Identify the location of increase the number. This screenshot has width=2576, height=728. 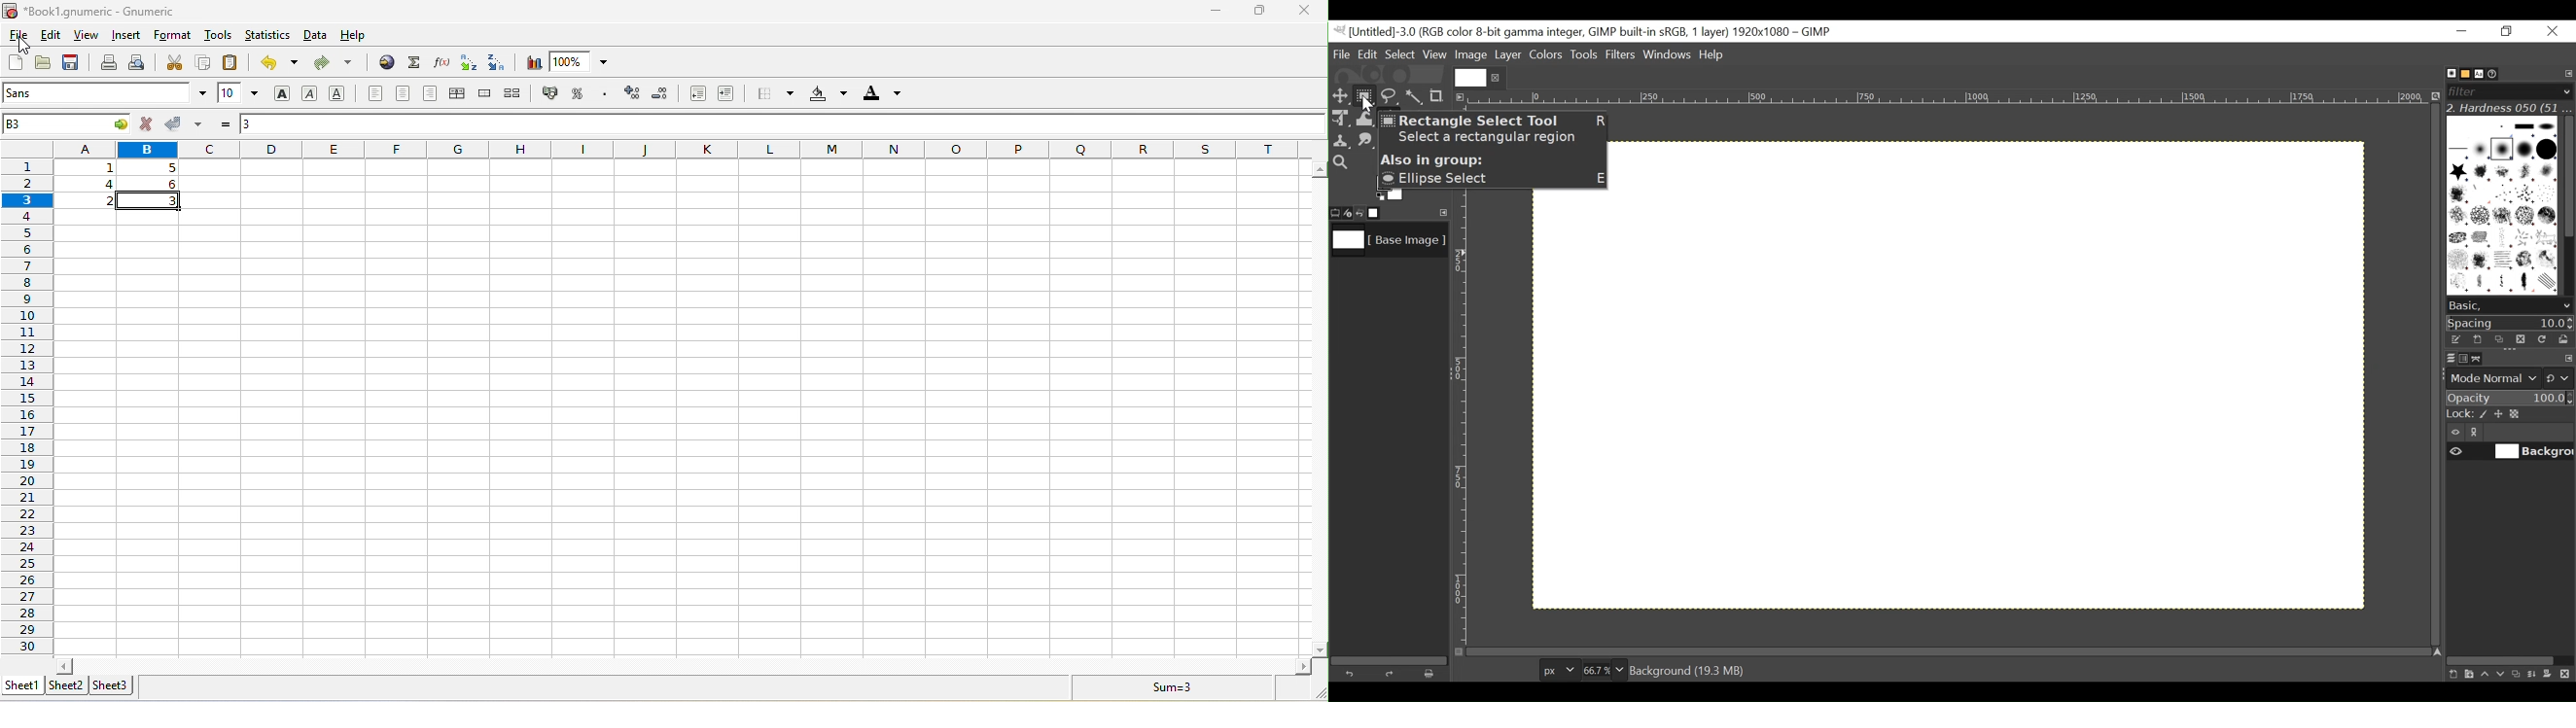
(634, 95).